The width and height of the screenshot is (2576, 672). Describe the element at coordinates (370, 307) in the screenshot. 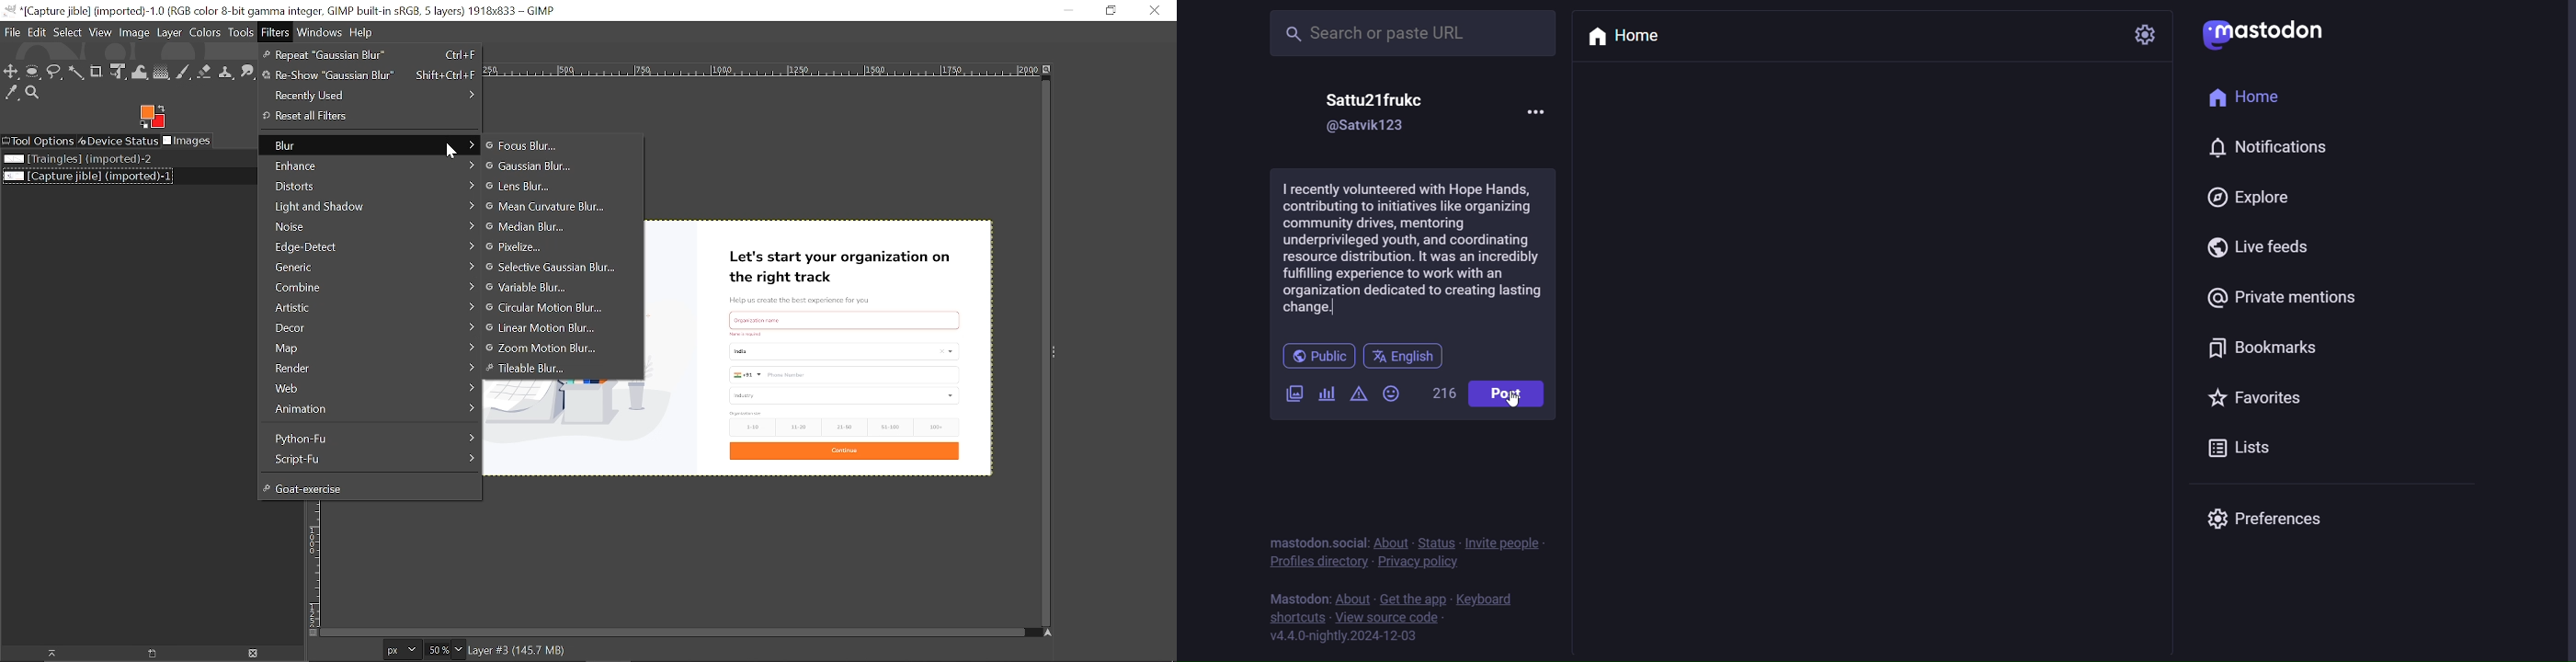

I see `Artistic` at that location.